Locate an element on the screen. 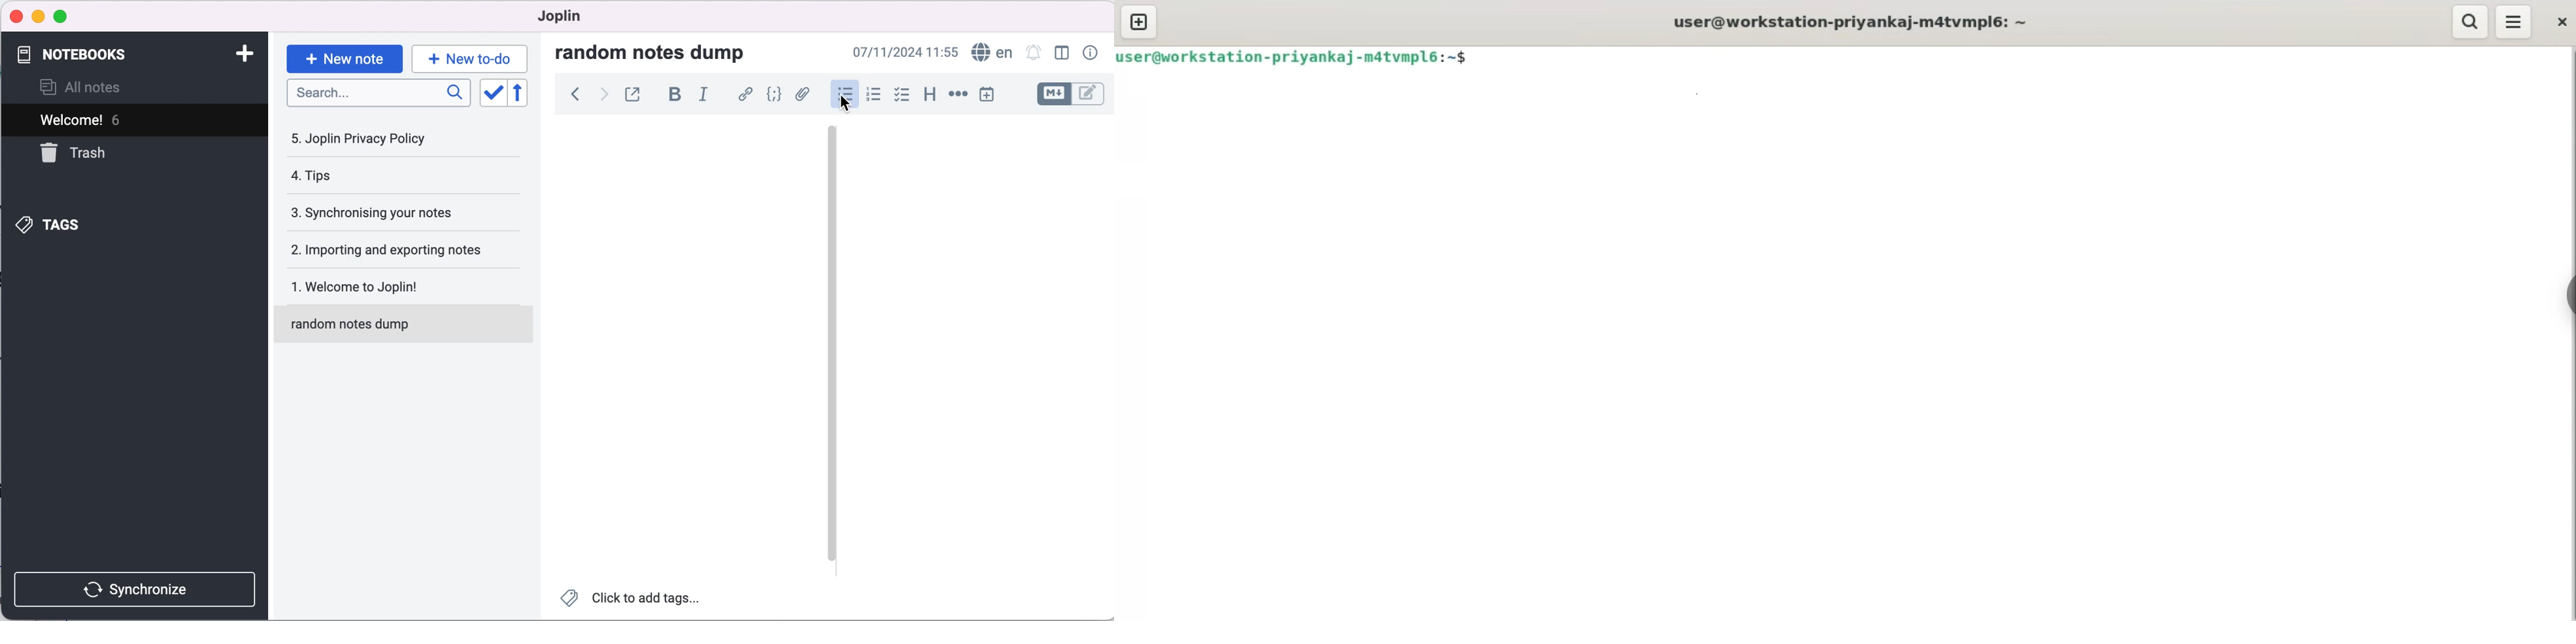  joplin privacy policy is located at coordinates (371, 138).